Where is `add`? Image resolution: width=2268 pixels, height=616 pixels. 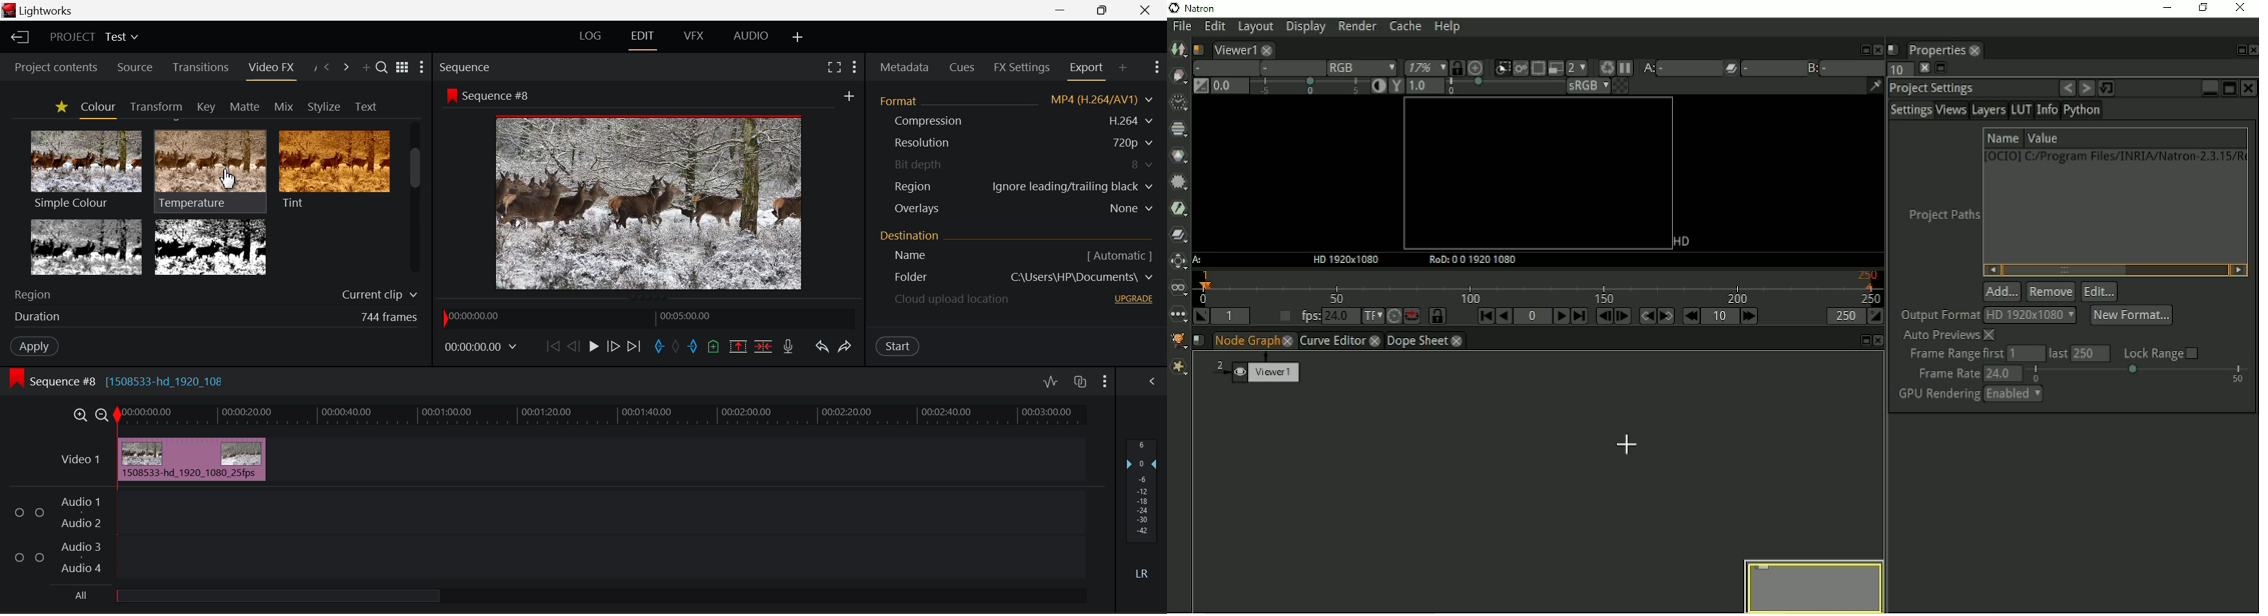 add is located at coordinates (849, 95).